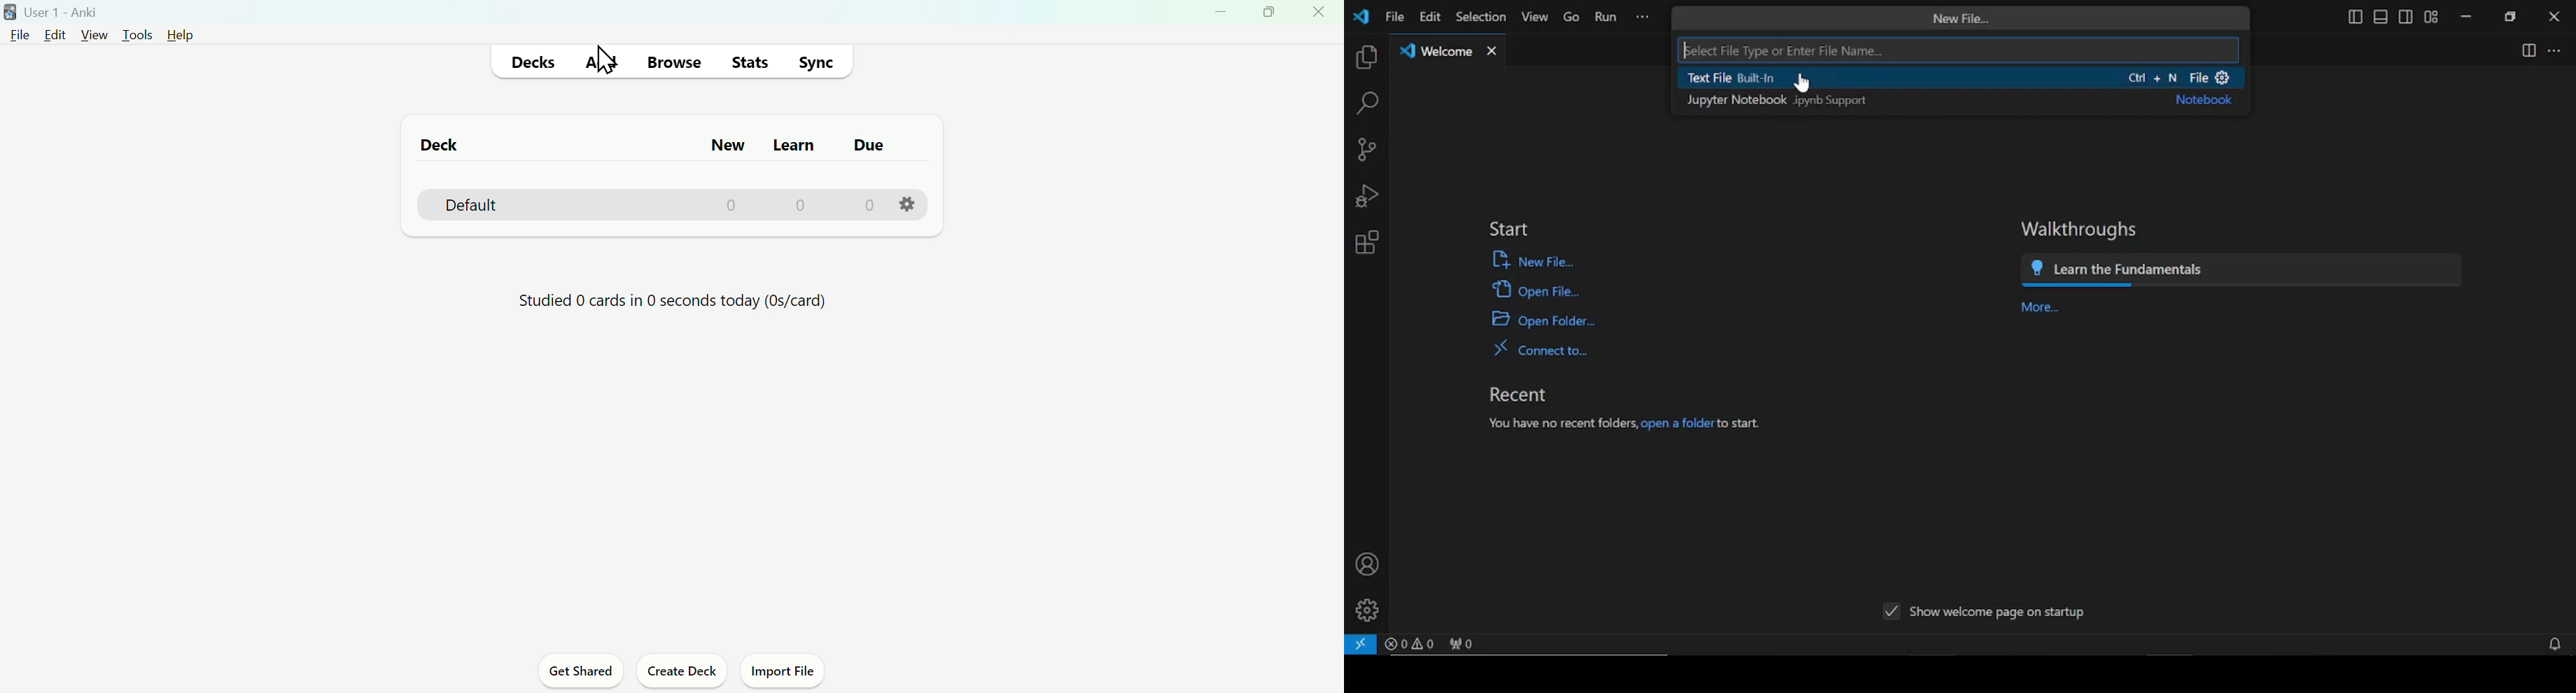 The image size is (2576, 700). Describe the element at coordinates (582, 670) in the screenshot. I see `Get shared` at that location.